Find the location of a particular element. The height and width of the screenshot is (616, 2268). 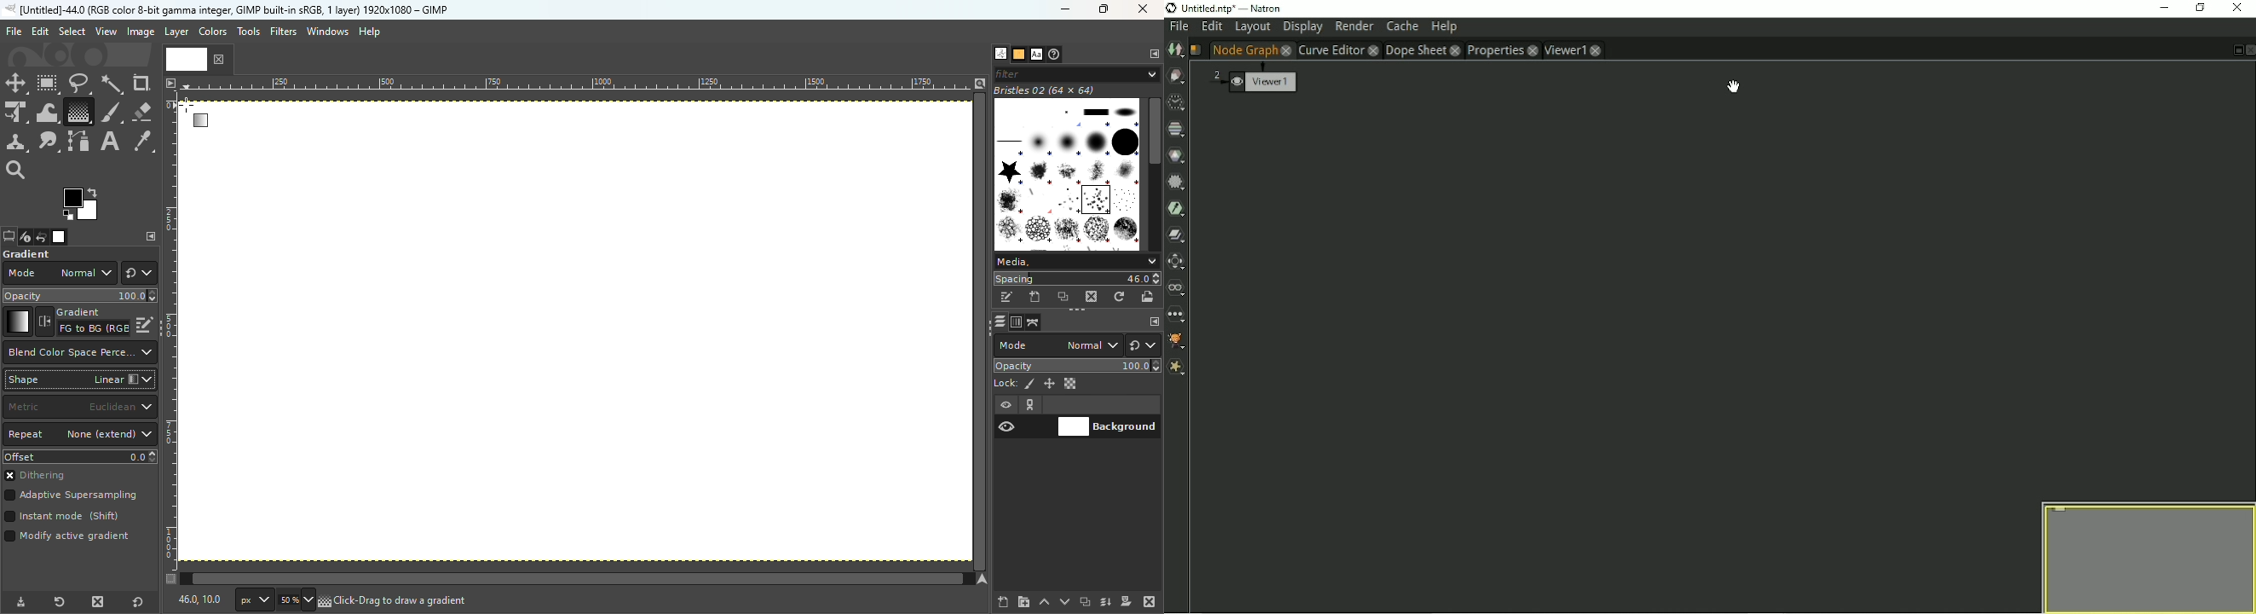

Close is located at coordinates (1145, 10).